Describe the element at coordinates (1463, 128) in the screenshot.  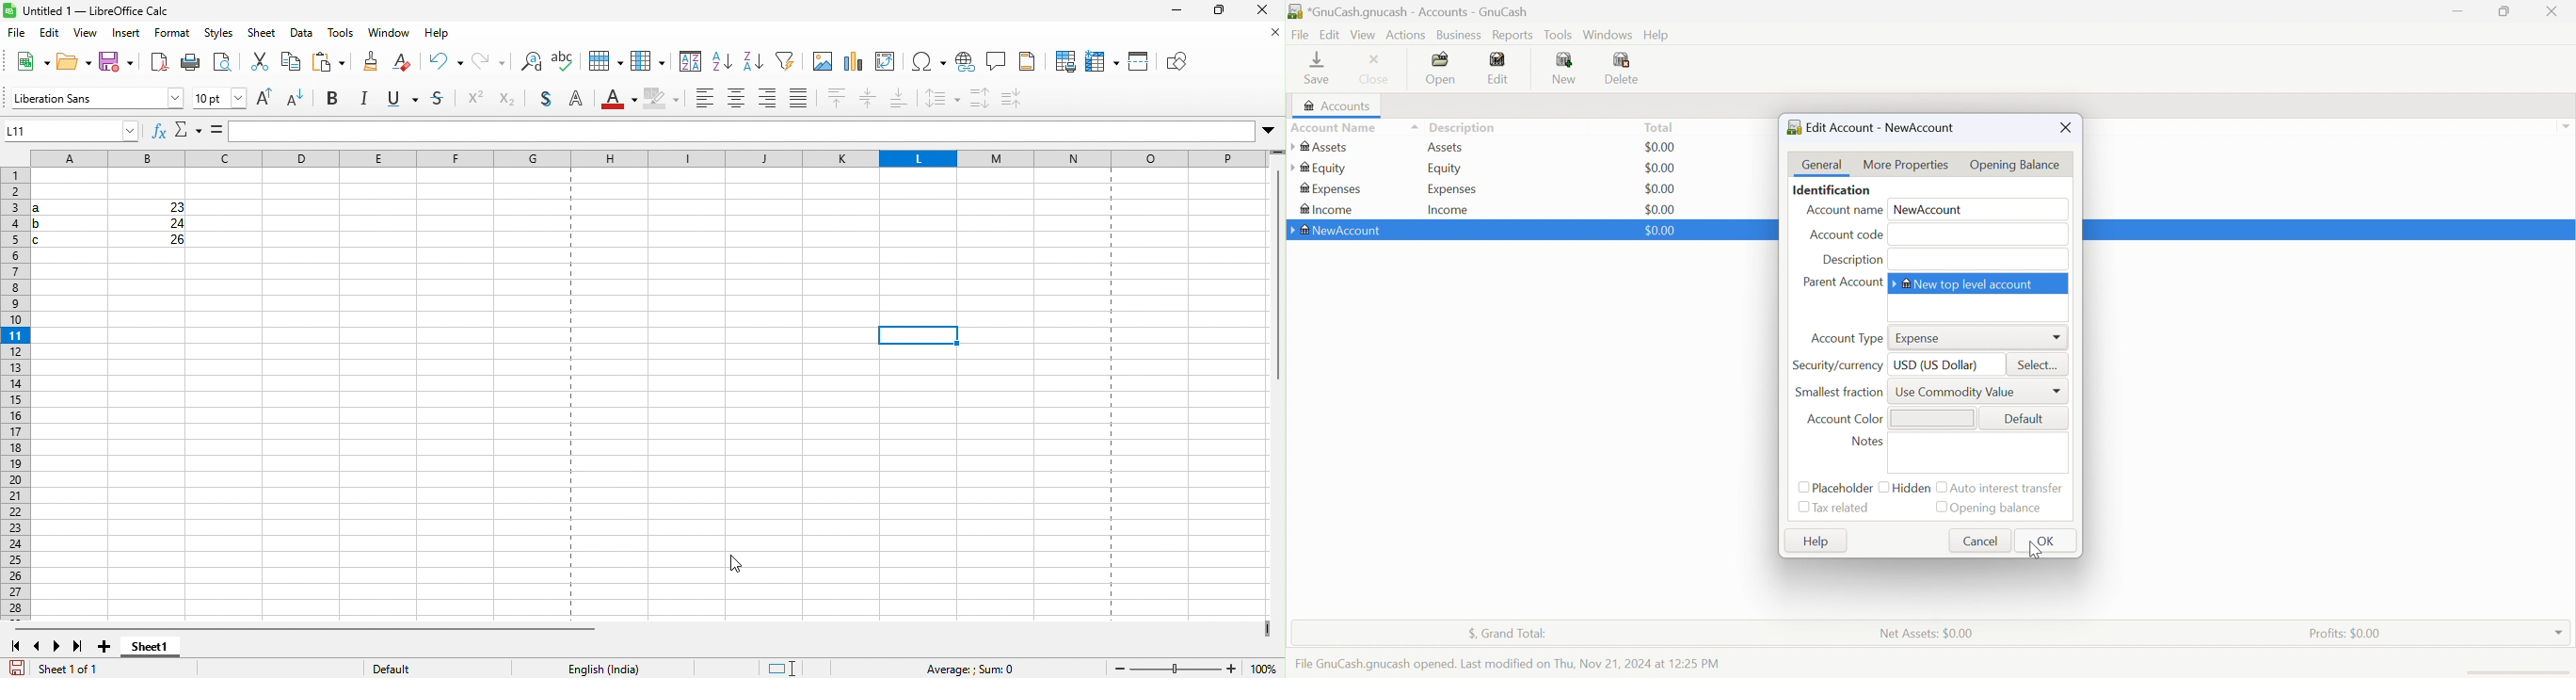
I see `Description` at that location.